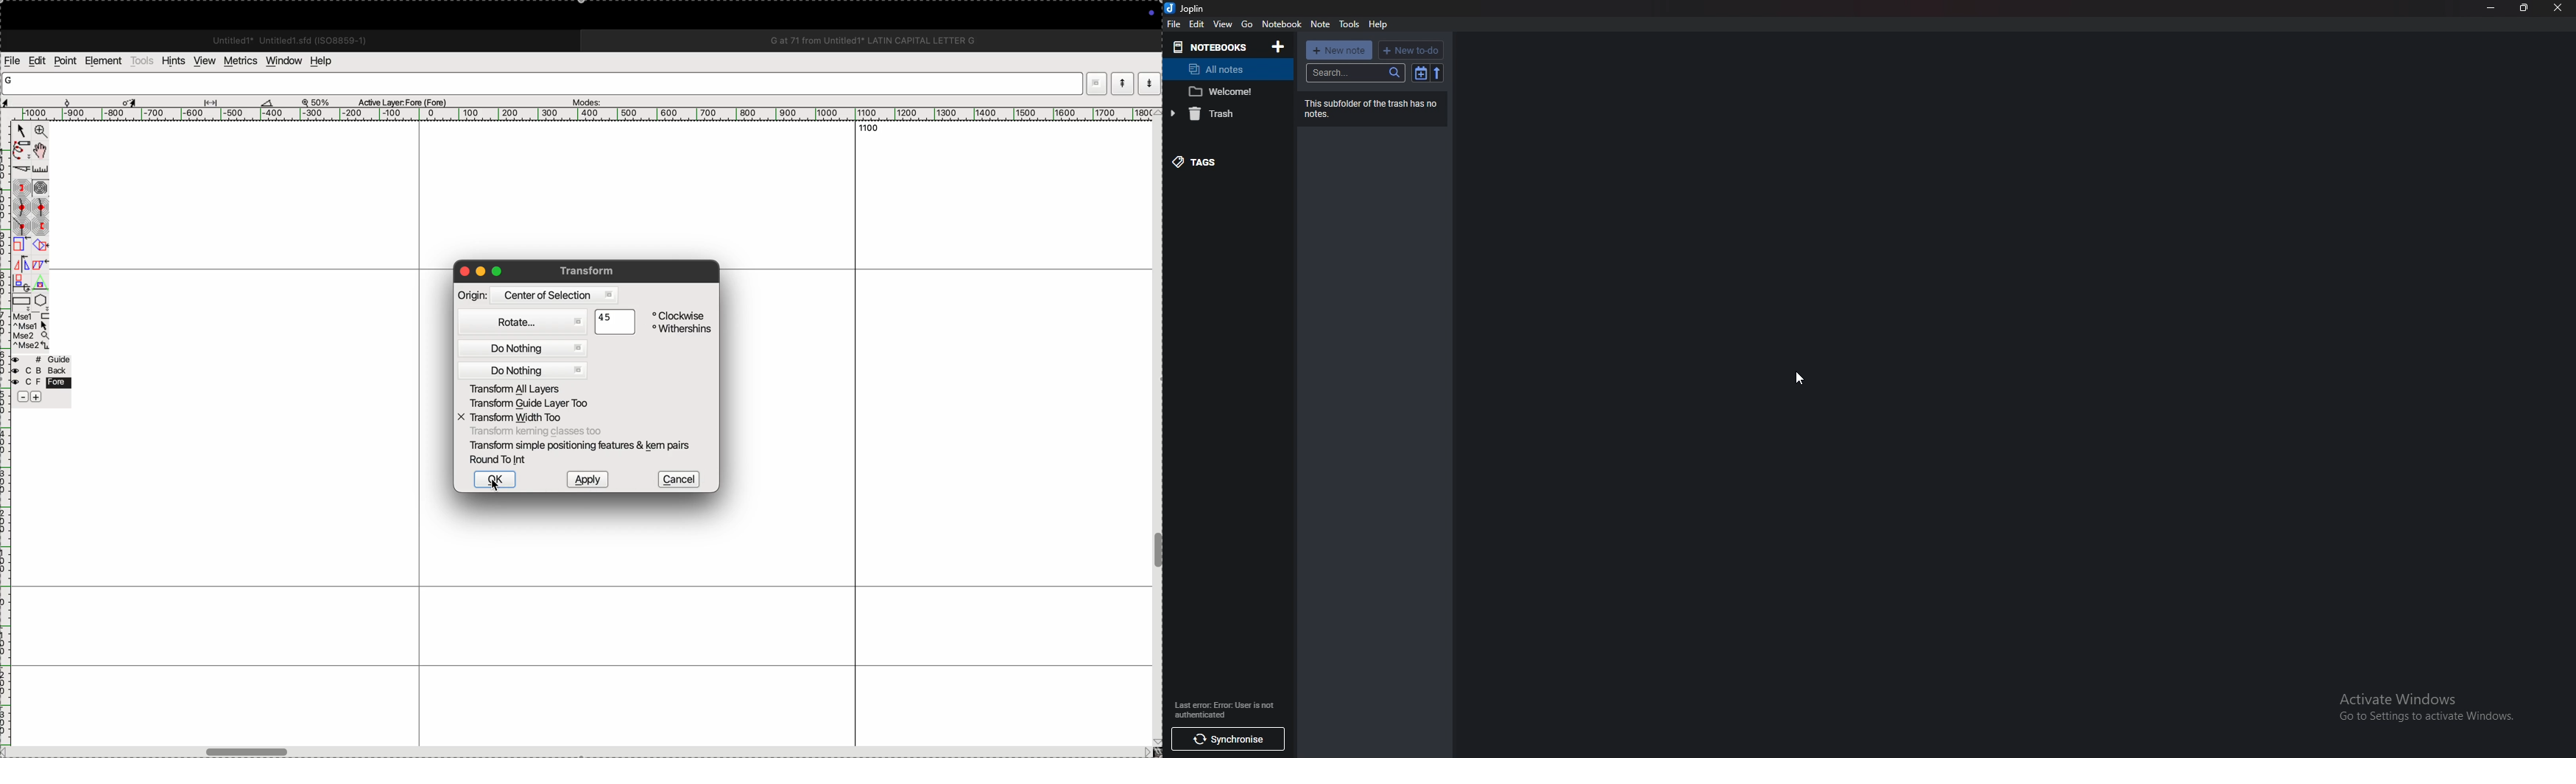  Describe the element at coordinates (282, 39) in the screenshot. I see `Untitled1 Untitled 1.sfd (IS08859-1)` at that location.